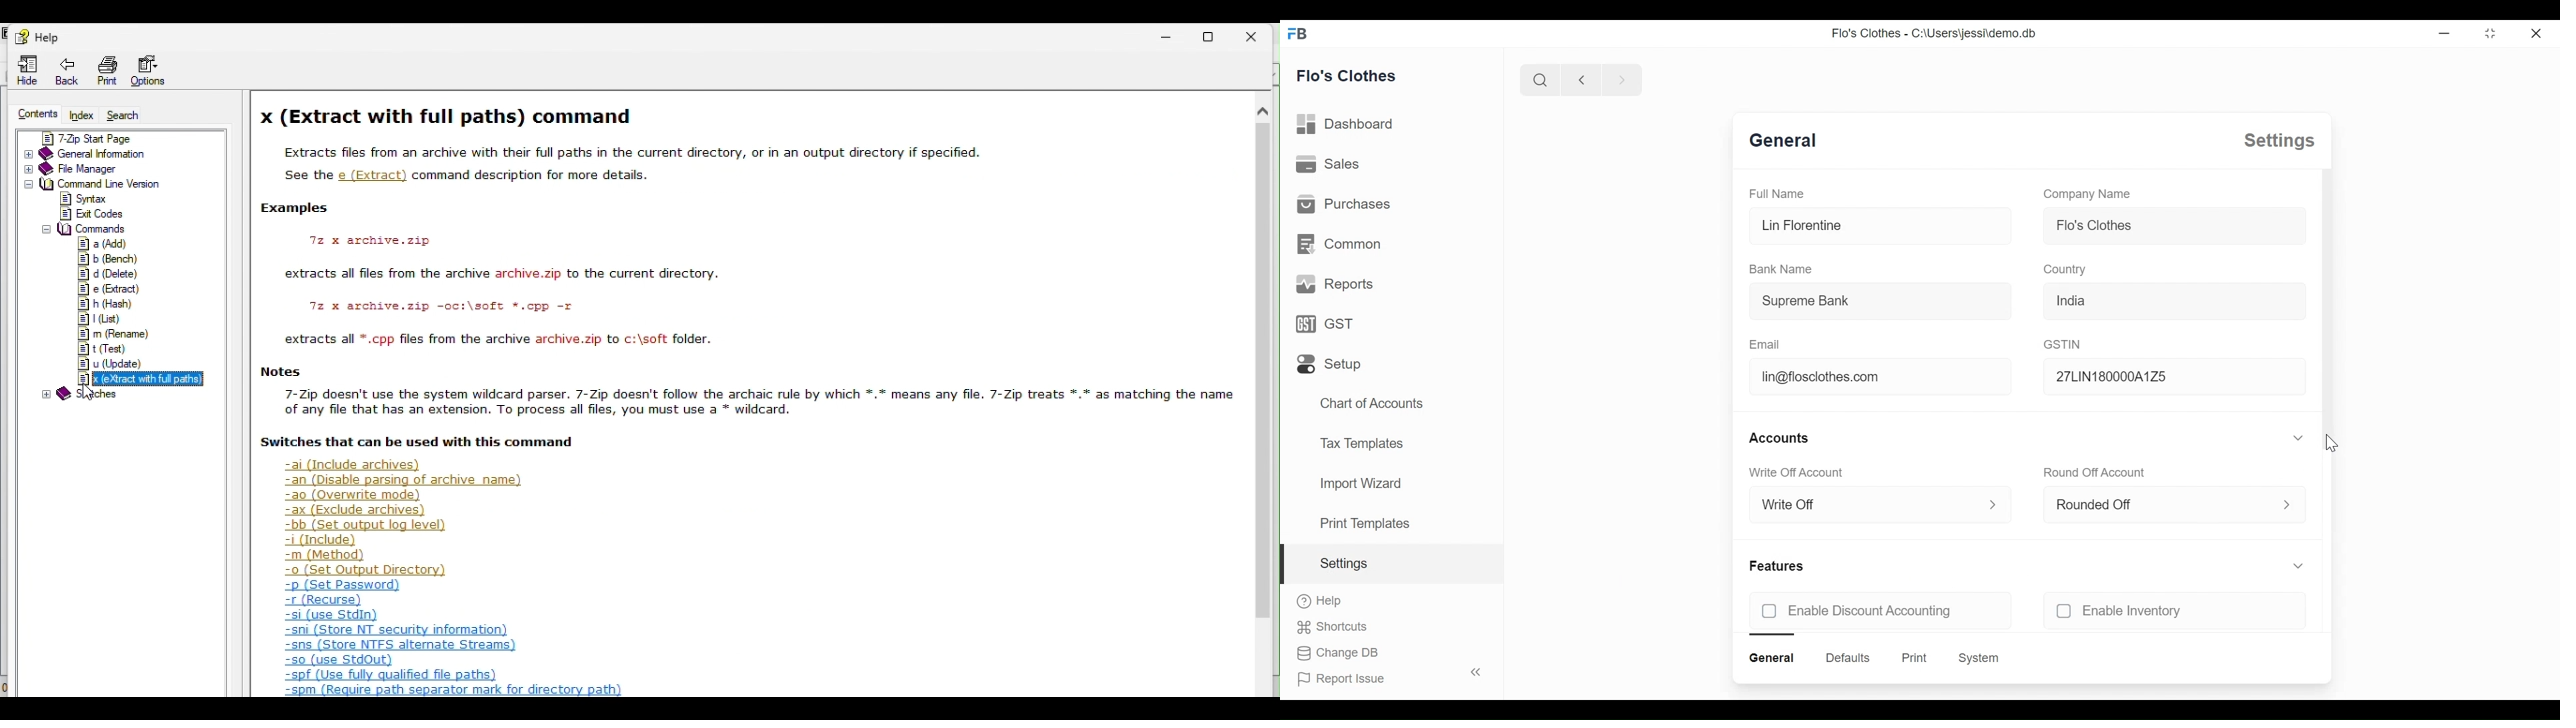 This screenshot has width=2576, height=728. I want to click on Import Wizard, so click(1360, 485).